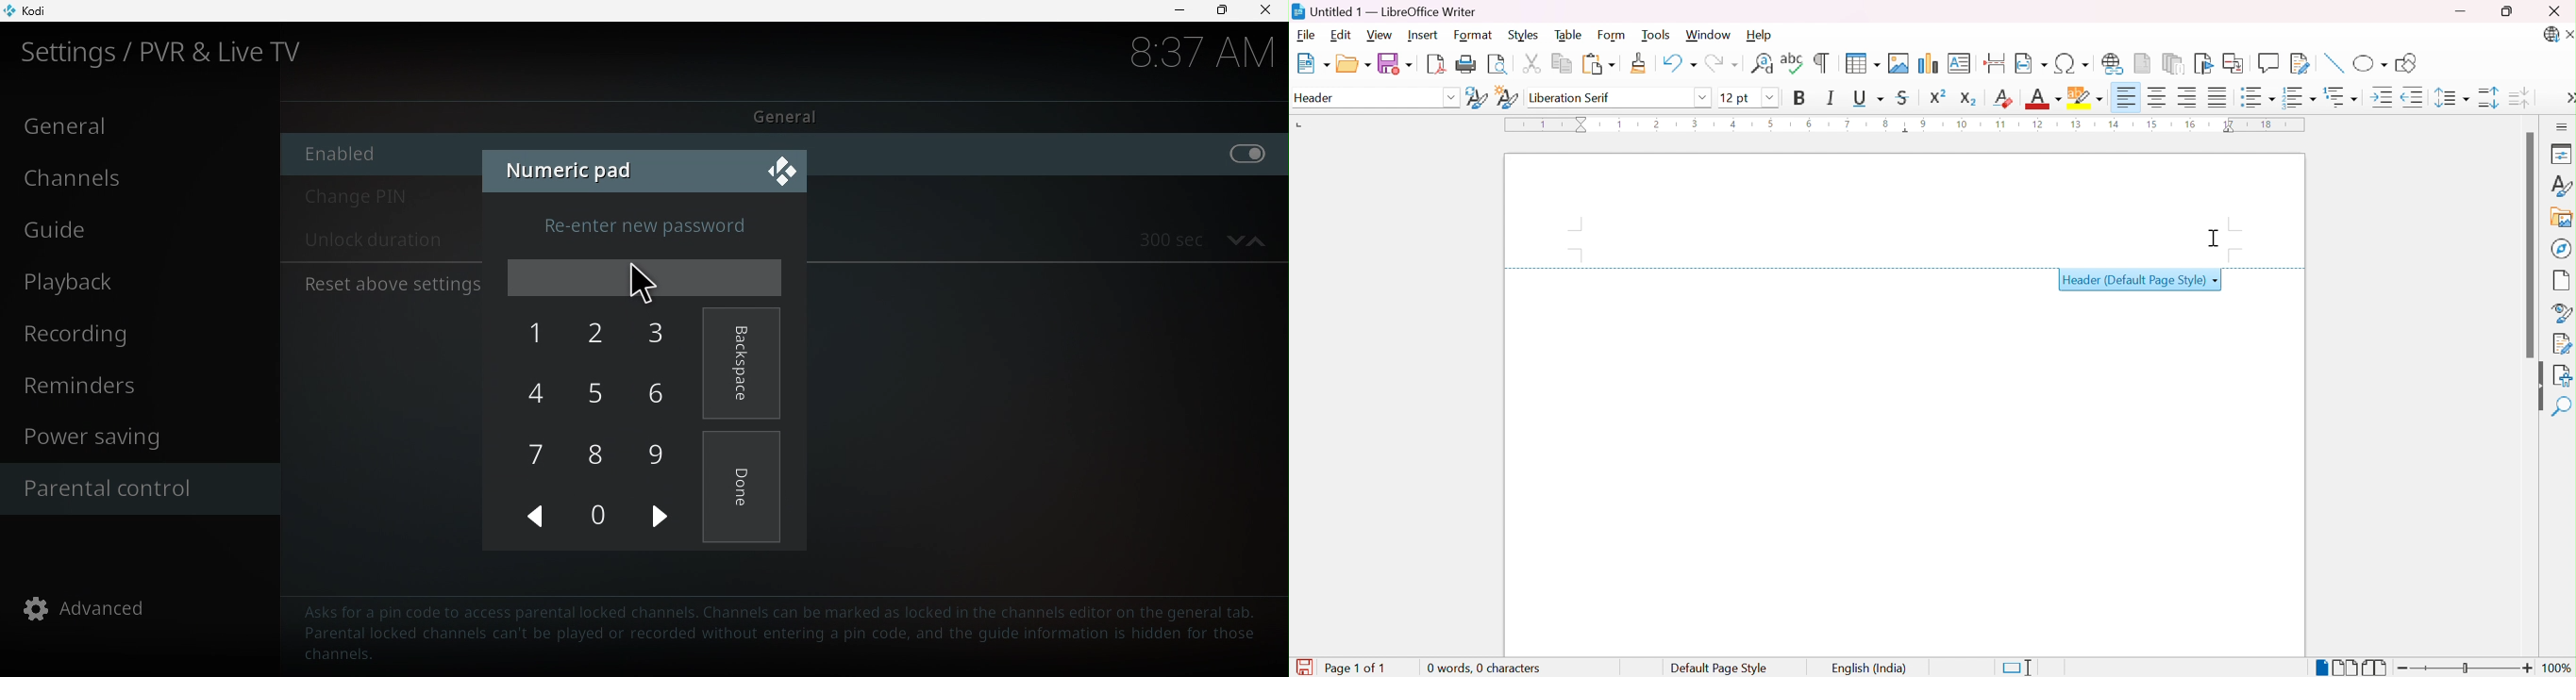  What do you see at coordinates (136, 228) in the screenshot?
I see `Guide` at bounding box center [136, 228].